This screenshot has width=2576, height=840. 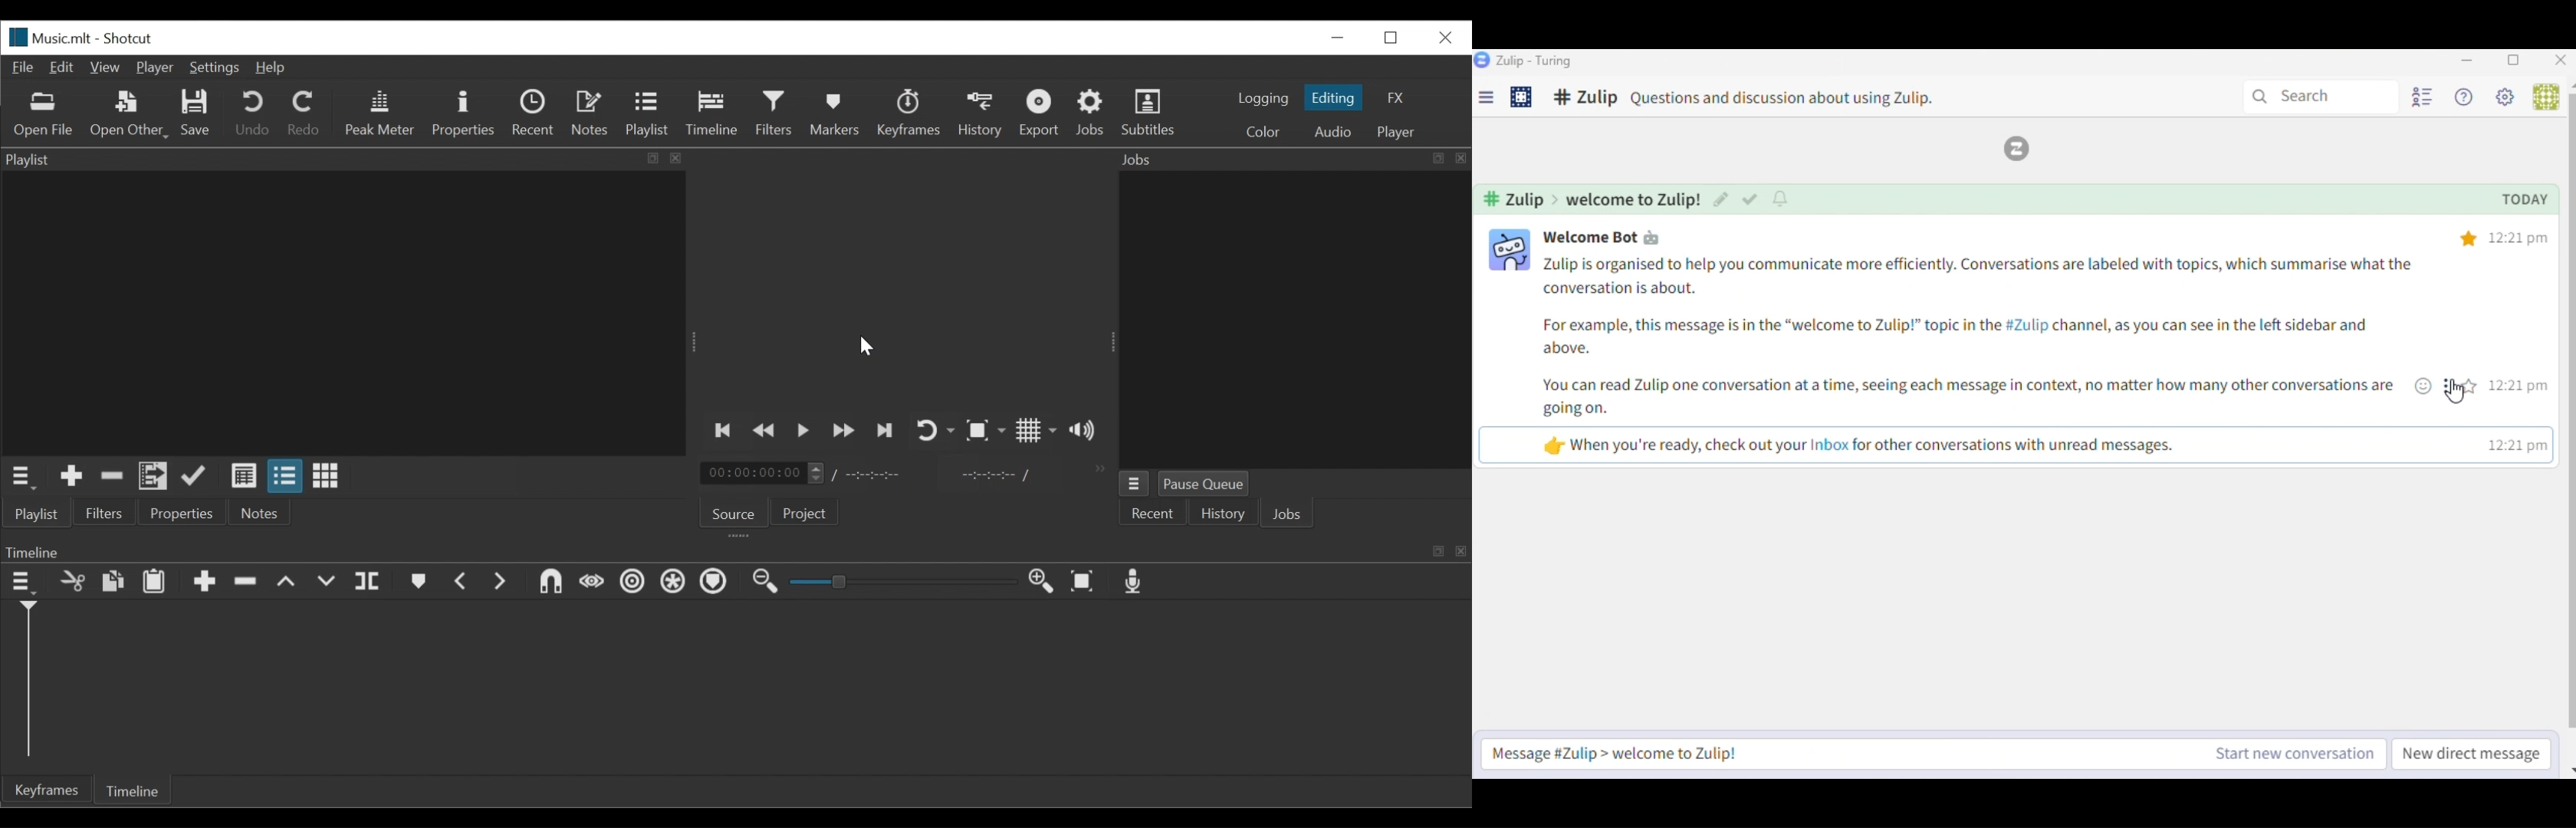 I want to click on FX, so click(x=1393, y=97).